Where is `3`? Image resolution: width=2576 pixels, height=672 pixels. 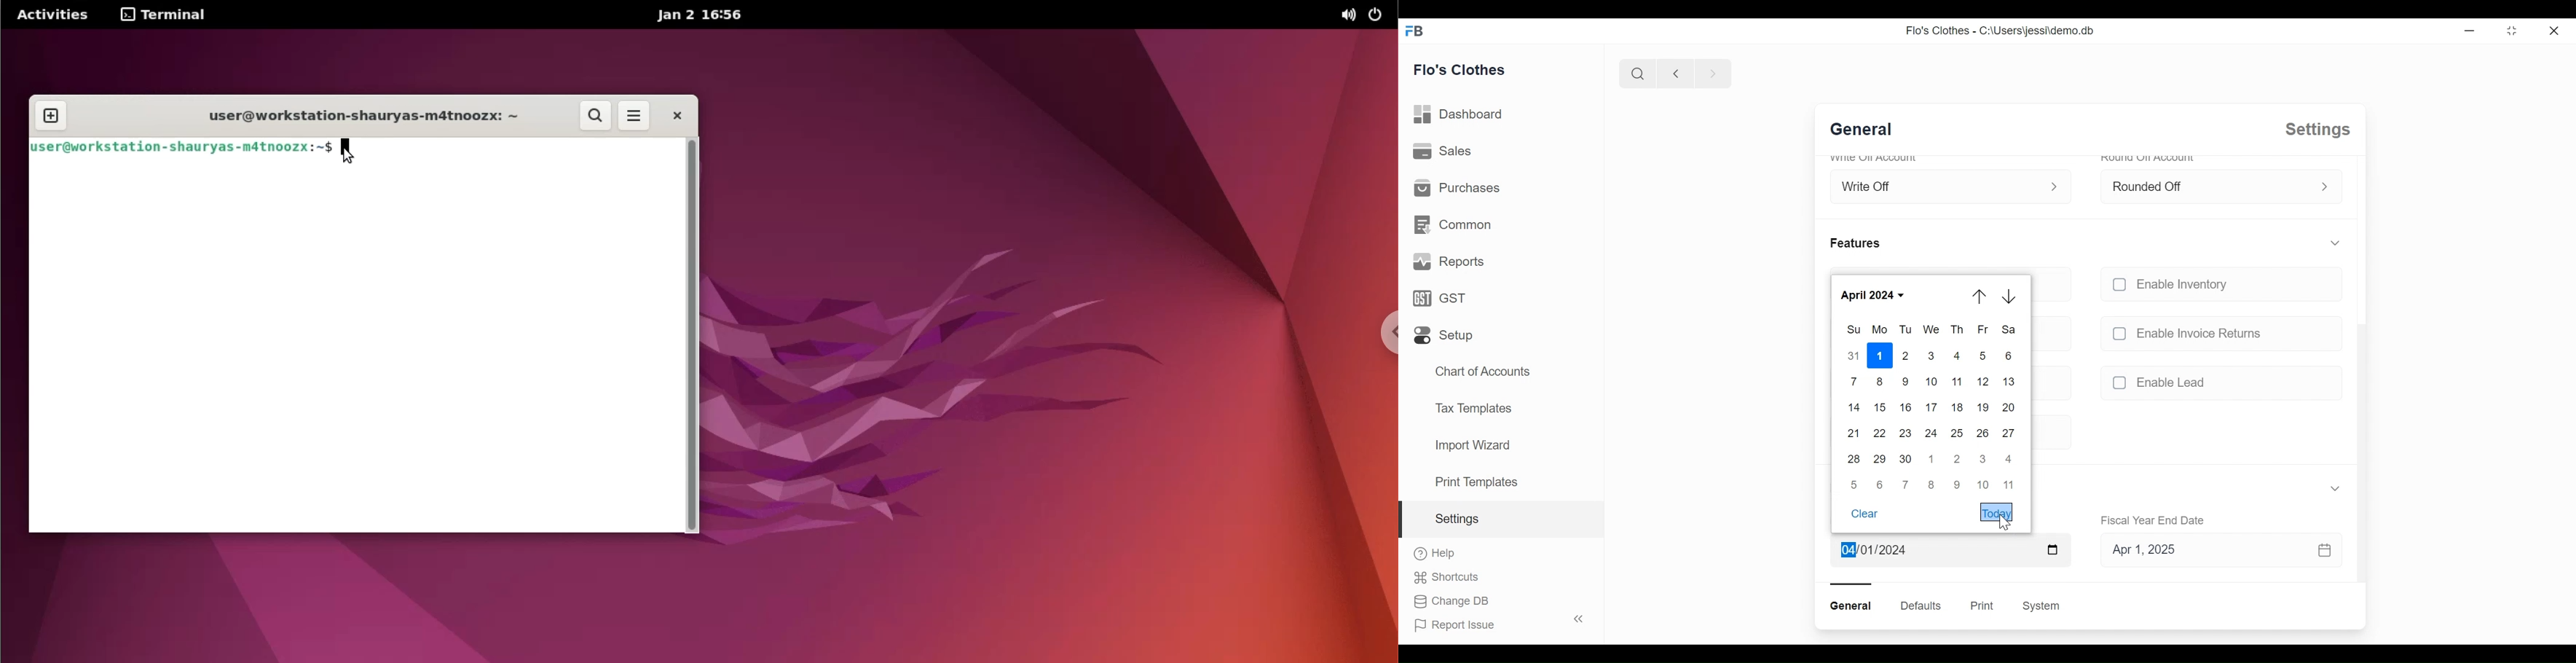
3 is located at coordinates (1982, 459).